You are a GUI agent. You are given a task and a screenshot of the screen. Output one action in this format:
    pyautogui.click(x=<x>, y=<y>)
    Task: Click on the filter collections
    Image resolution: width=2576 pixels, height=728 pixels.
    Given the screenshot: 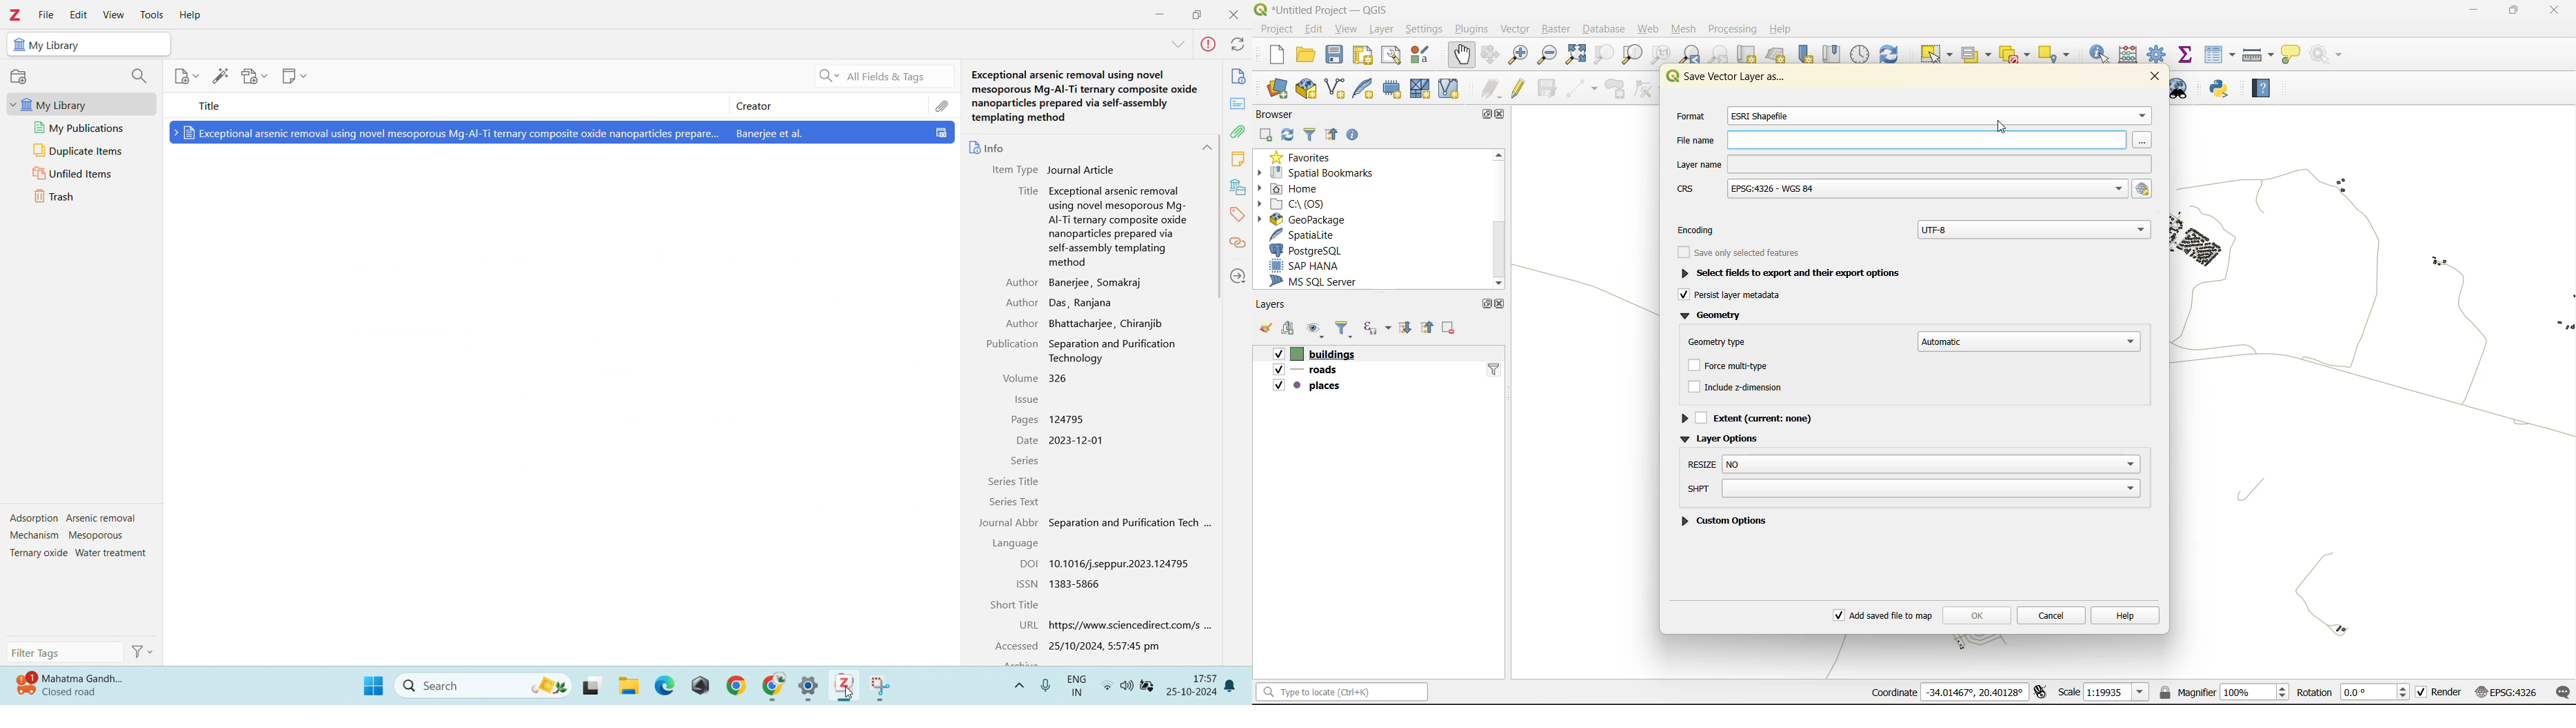 What is the action you would take?
    pyautogui.click(x=140, y=76)
    